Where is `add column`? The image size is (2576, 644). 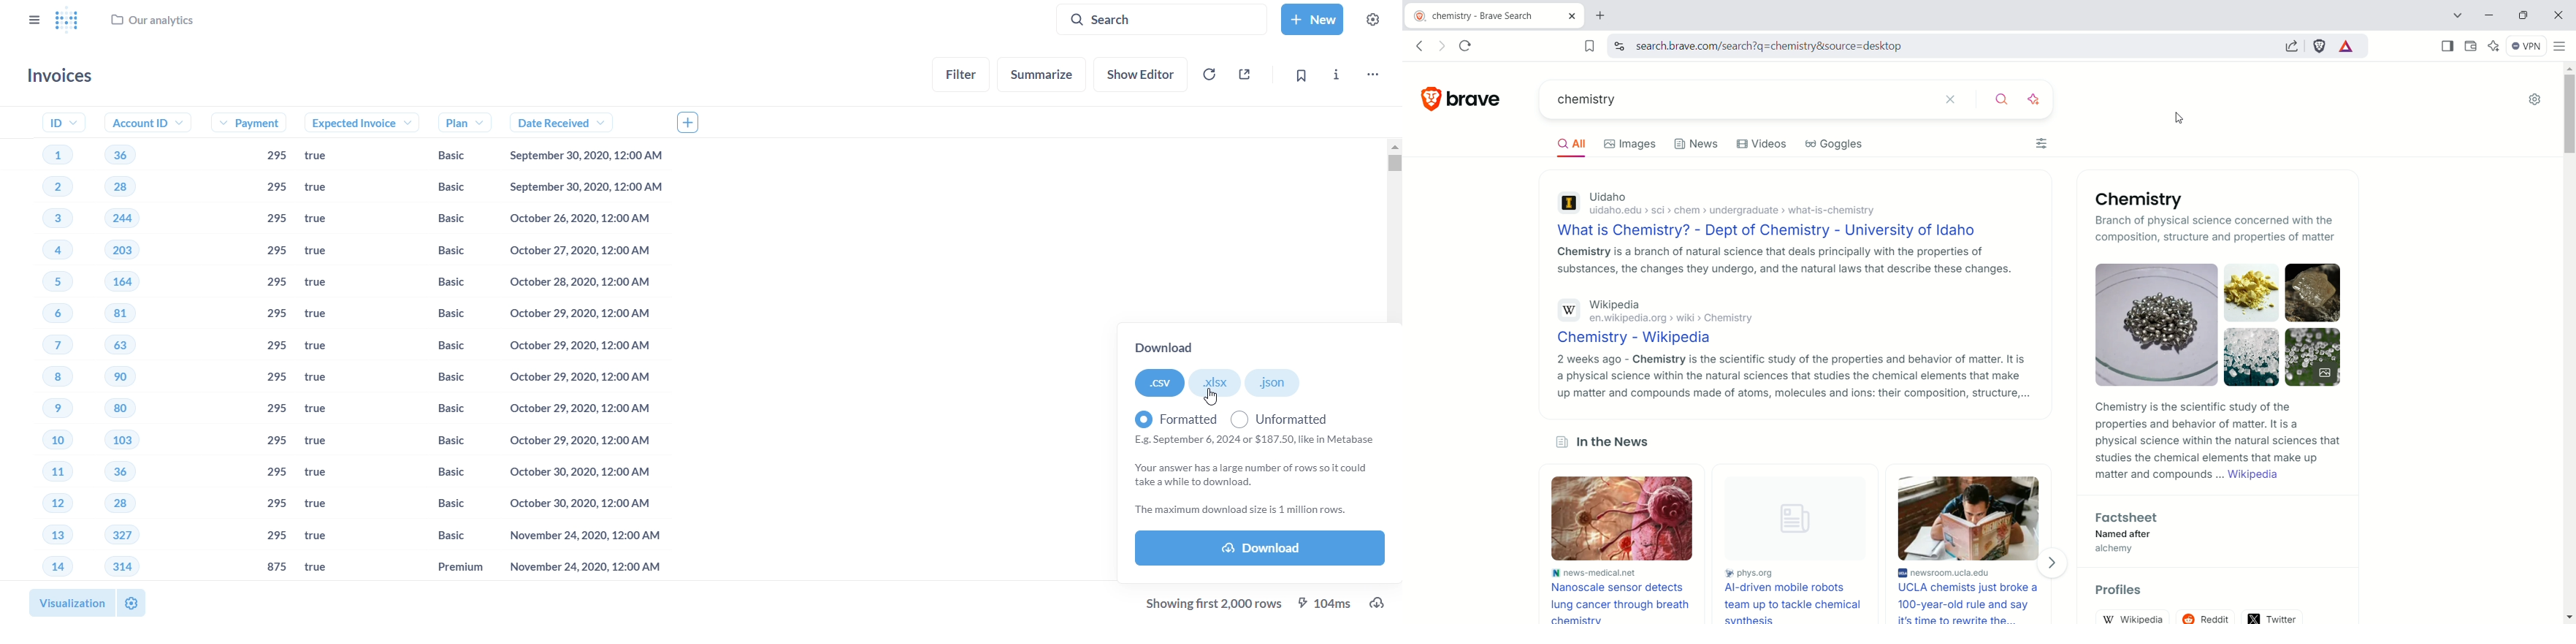 add column is located at coordinates (694, 121).